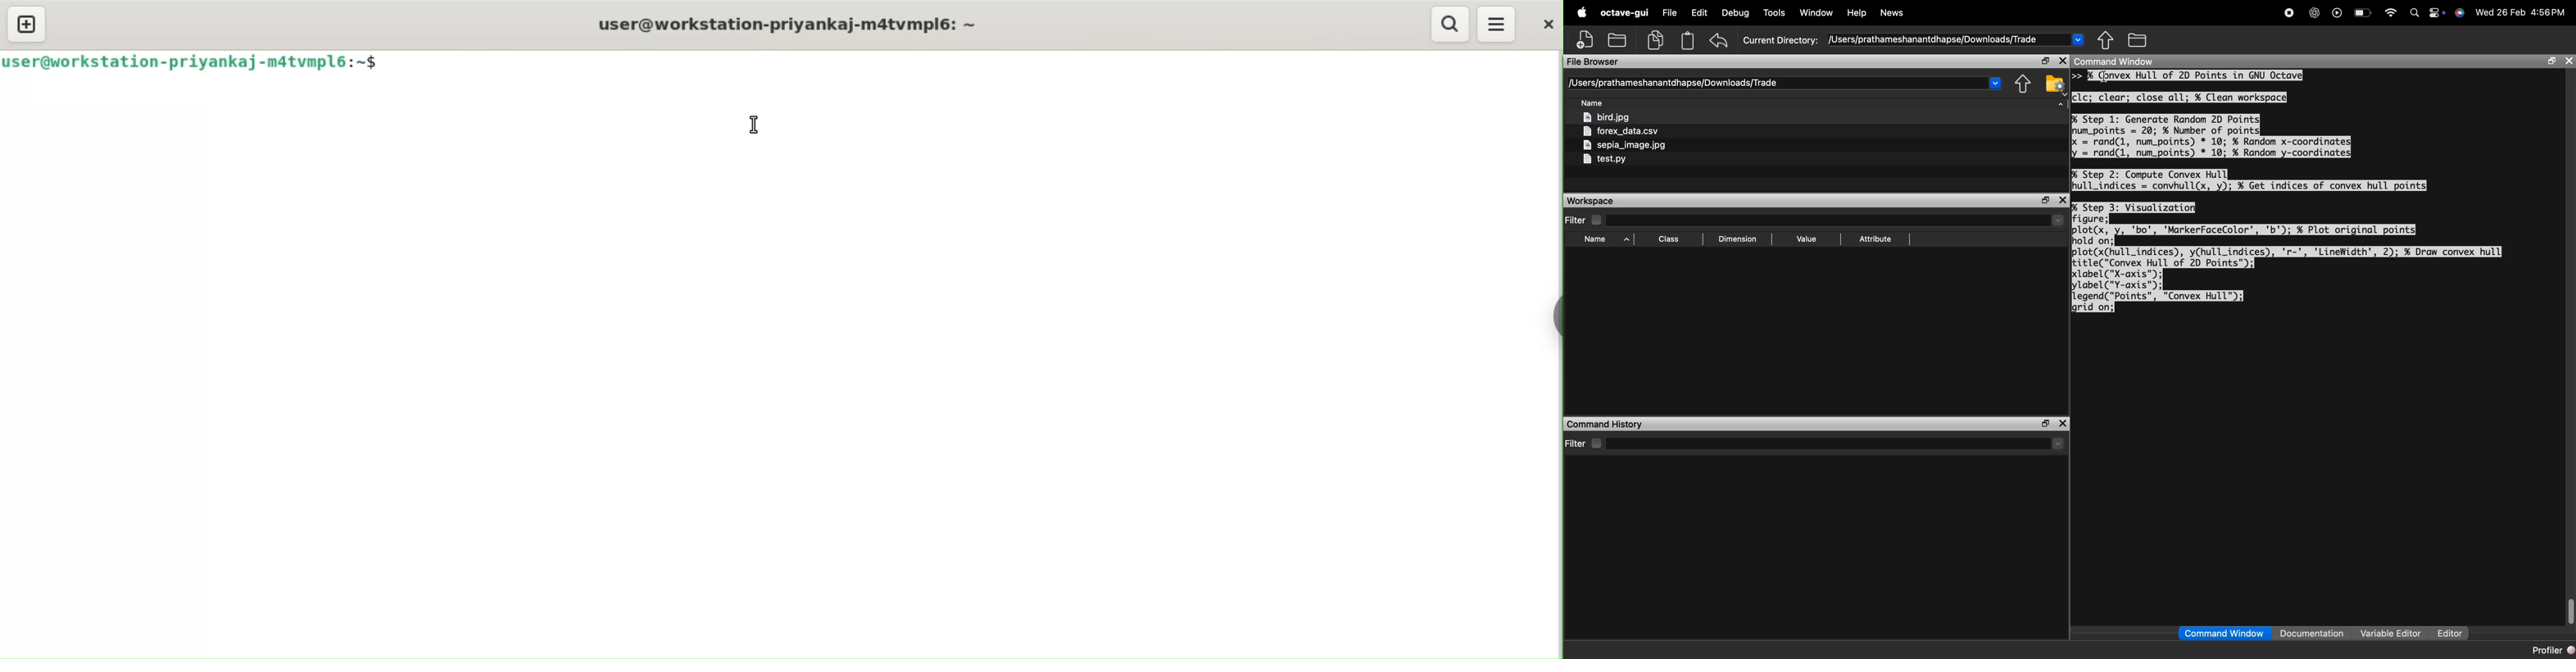  Describe the element at coordinates (1591, 101) in the screenshot. I see `Name` at that location.